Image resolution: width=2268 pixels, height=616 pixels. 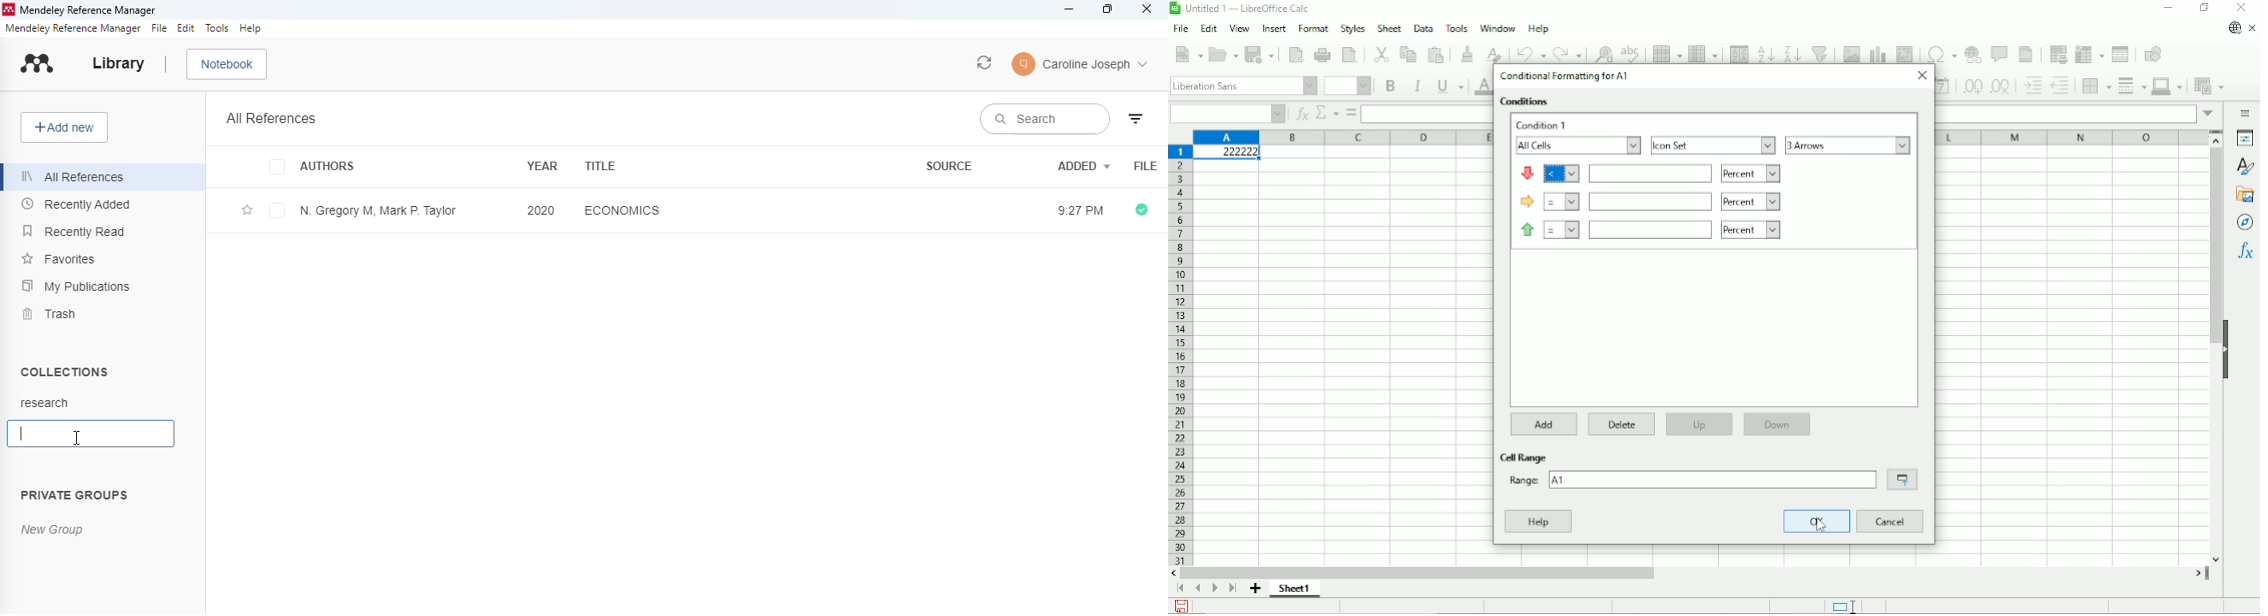 I want to click on trash, so click(x=48, y=314).